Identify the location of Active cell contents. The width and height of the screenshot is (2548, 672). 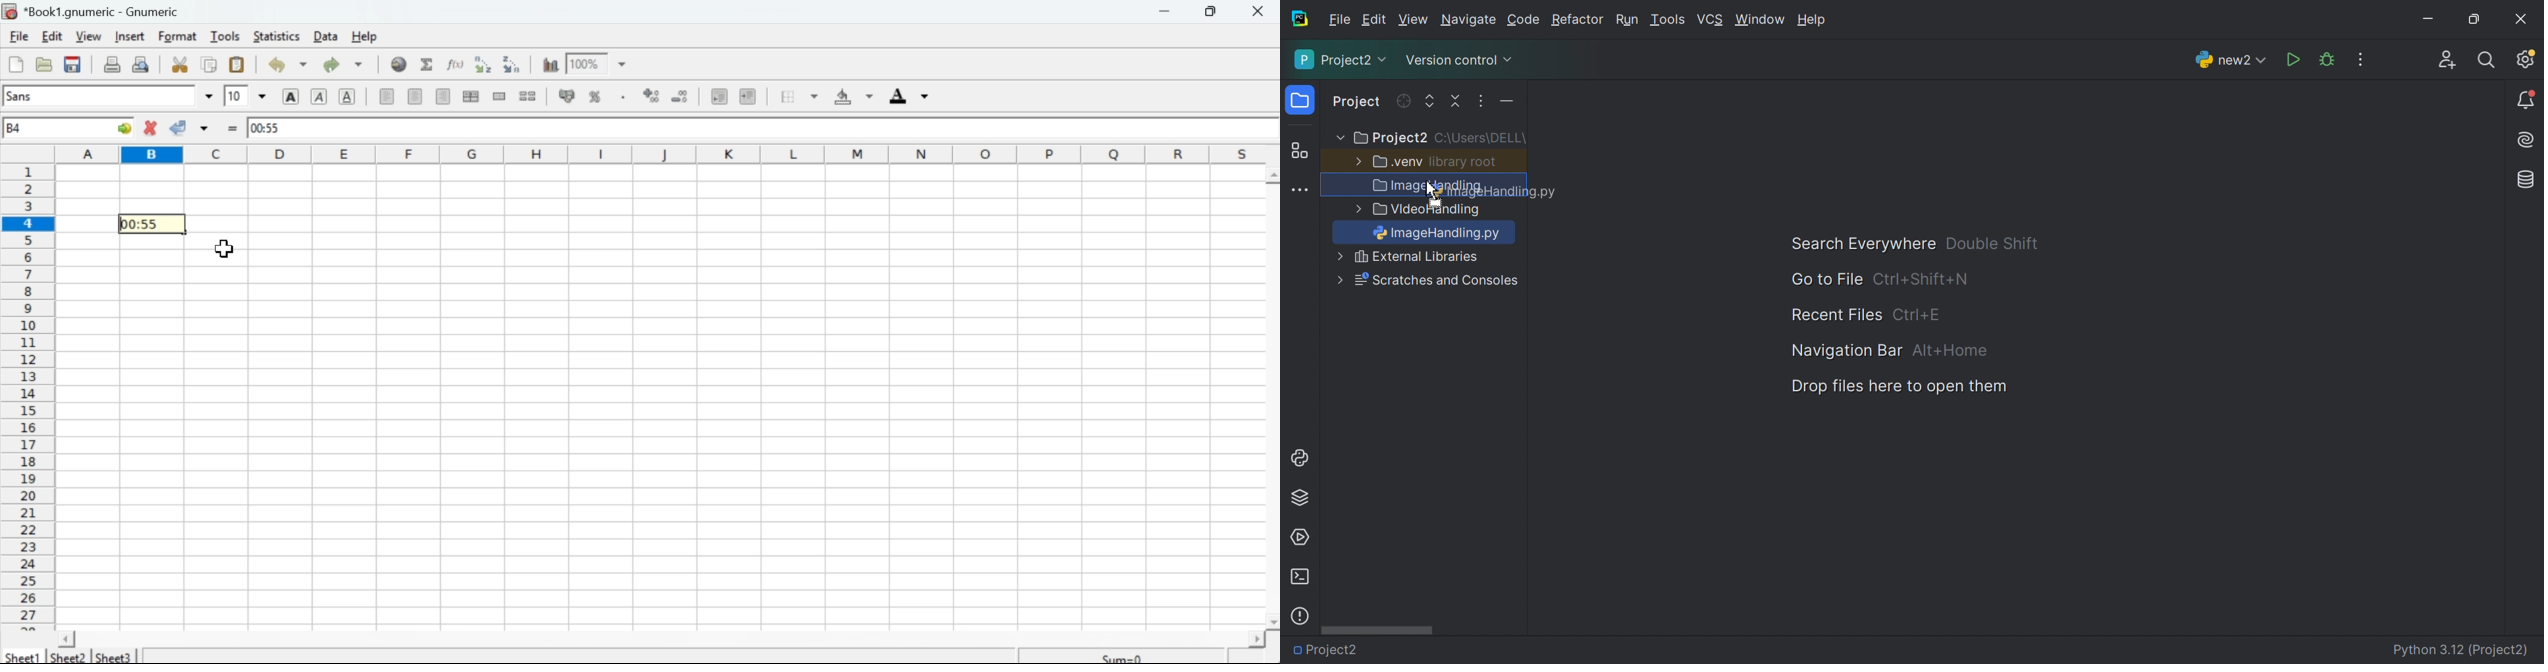
(760, 127).